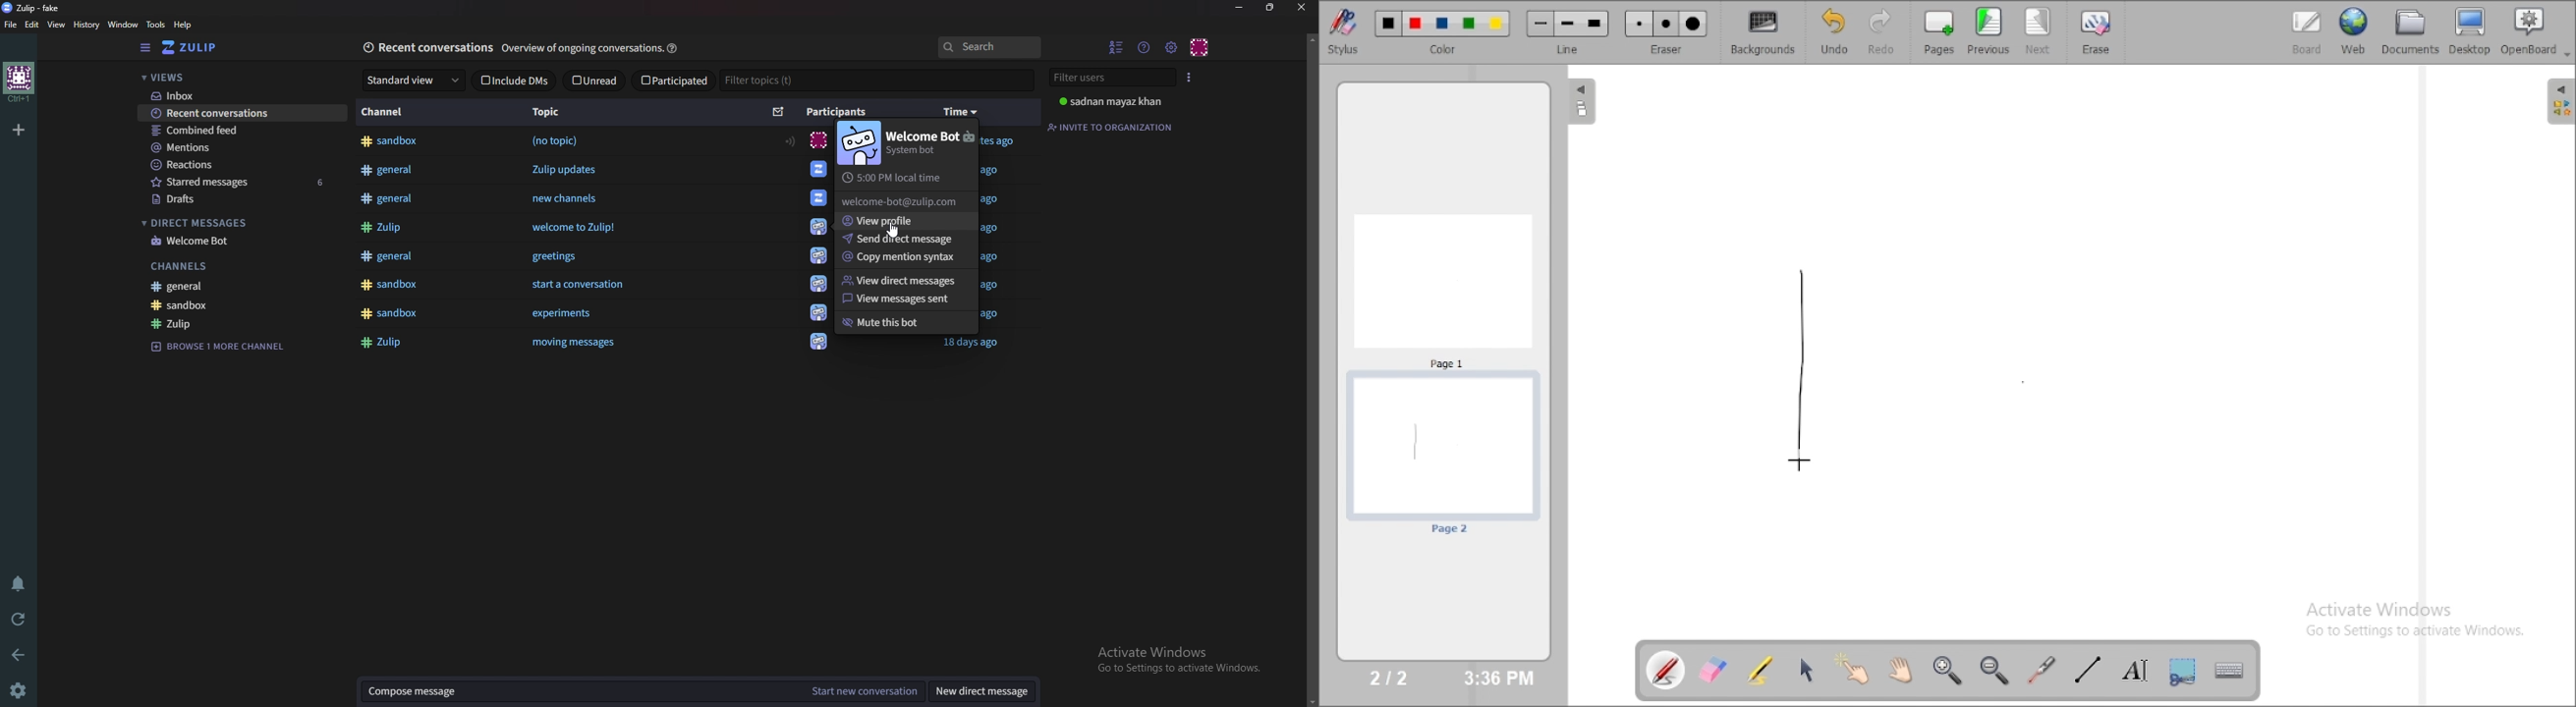 Image resolution: width=2576 pixels, height=728 pixels. What do you see at coordinates (578, 343) in the screenshot?
I see `` at bounding box center [578, 343].